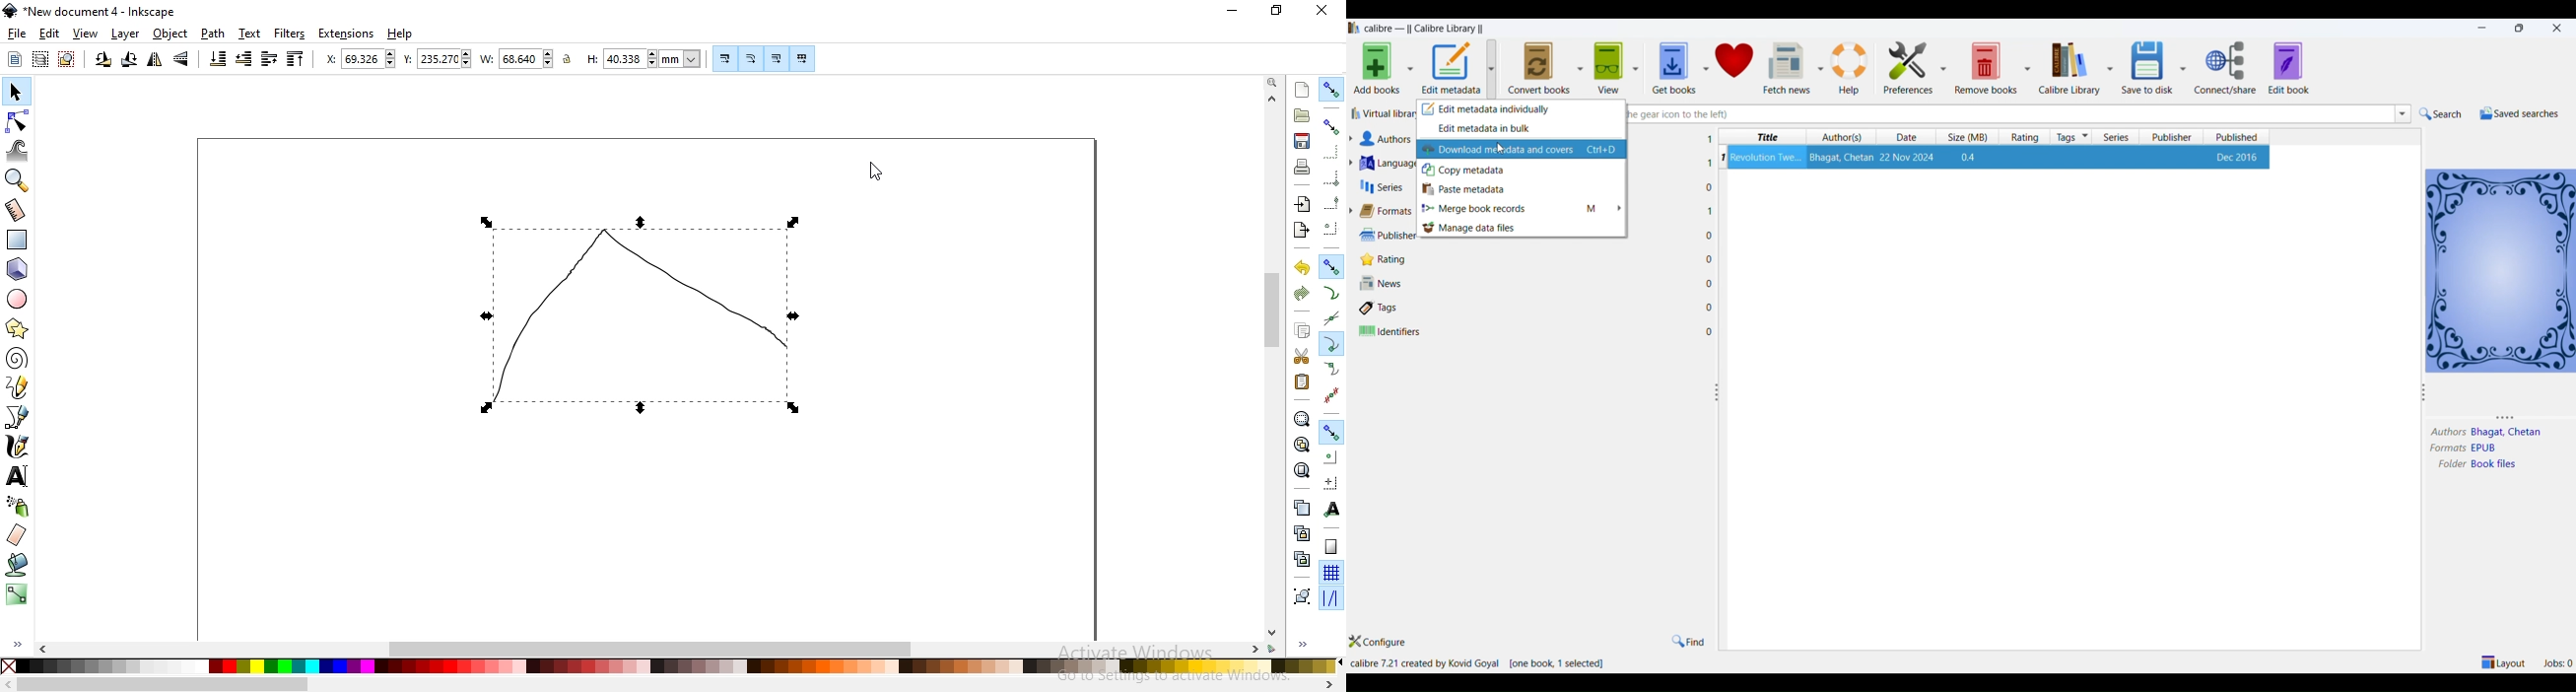 This screenshot has height=700, width=2576. Describe the element at coordinates (1452, 69) in the screenshot. I see `edit metadata` at that location.